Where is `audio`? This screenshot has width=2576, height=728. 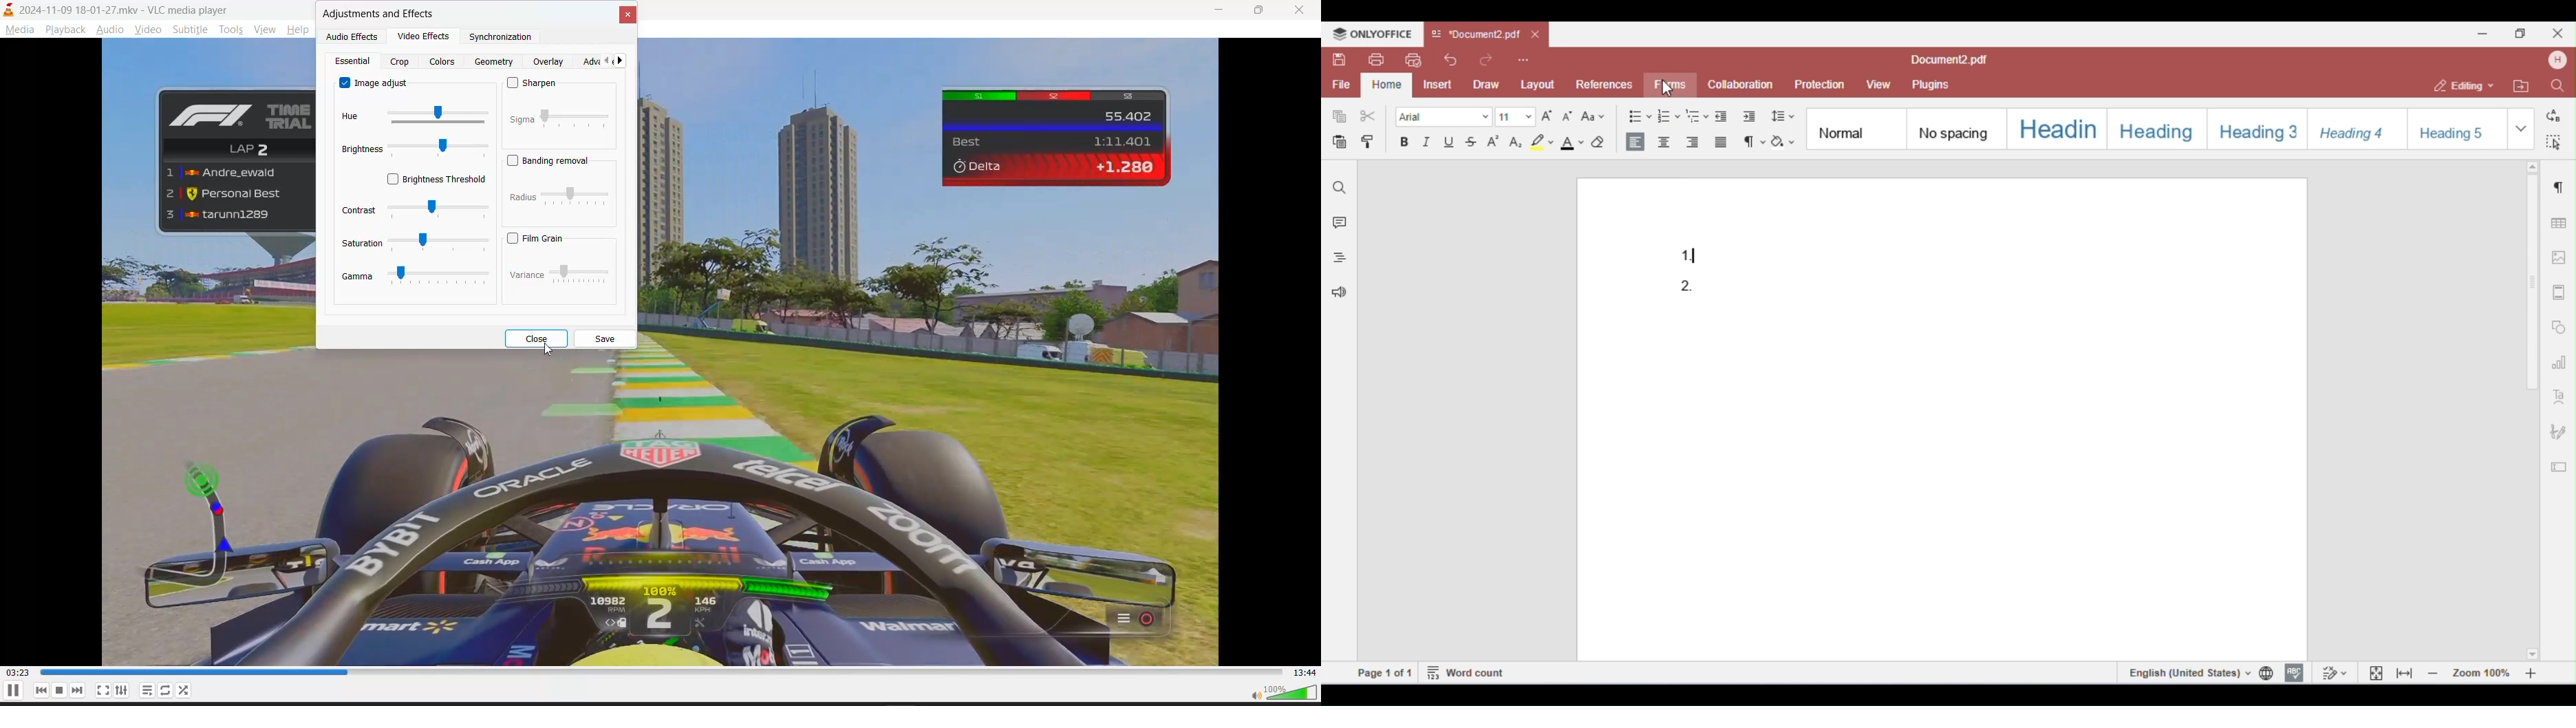 audio is located at coordinates (107, 28).